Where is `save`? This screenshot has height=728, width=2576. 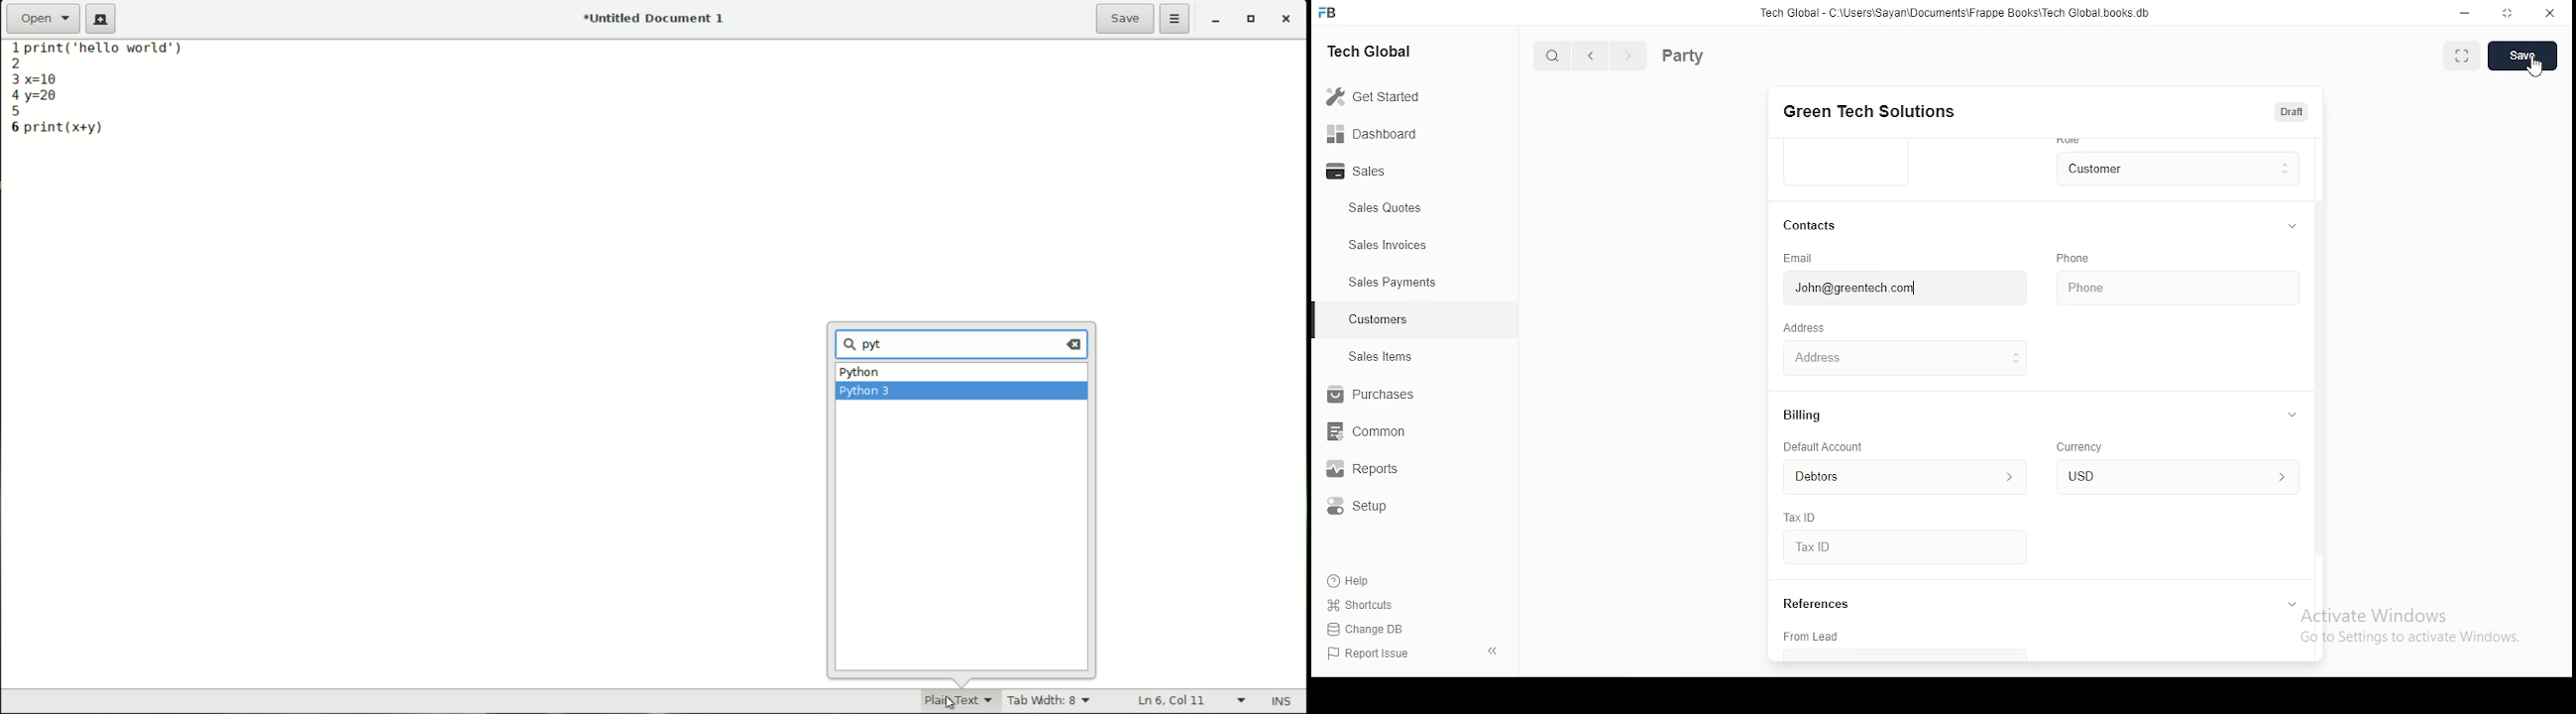
save is located at coordinates (2521, 56).